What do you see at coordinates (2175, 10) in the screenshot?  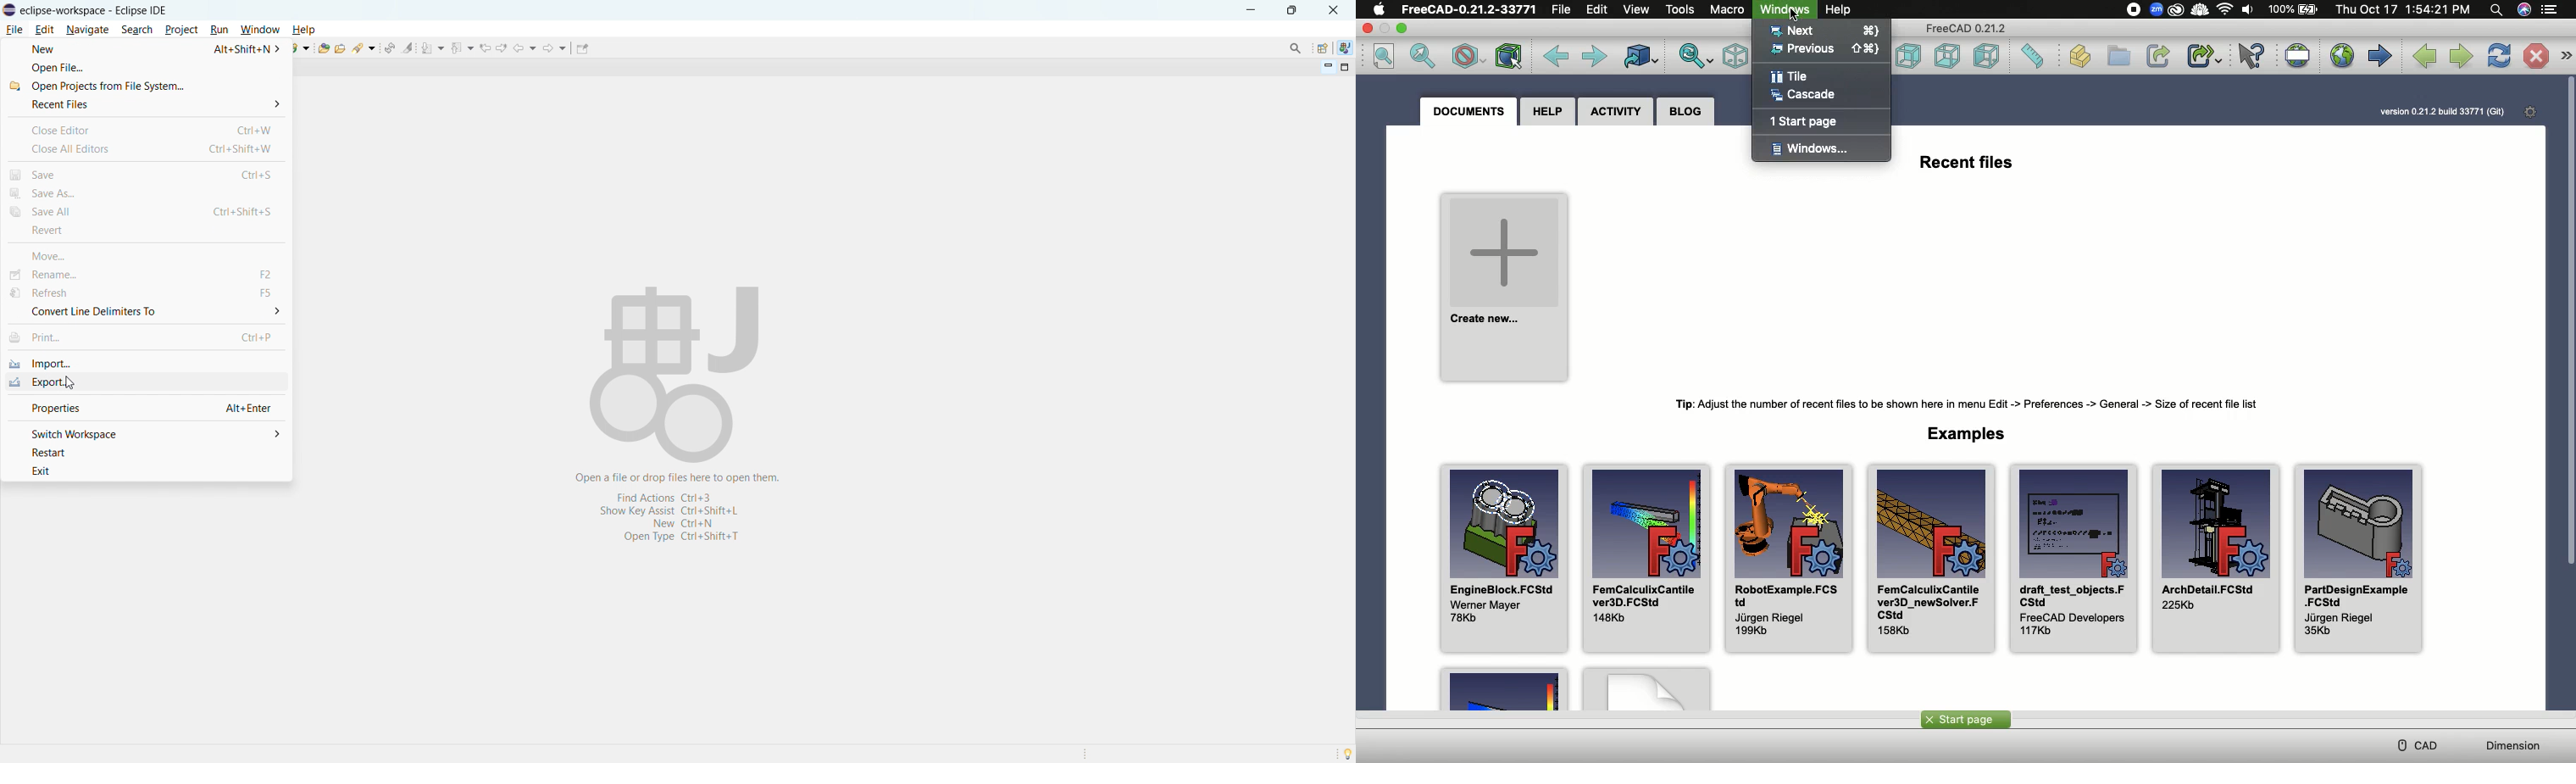 I see `Extension` at bounding box center [2175, 10].